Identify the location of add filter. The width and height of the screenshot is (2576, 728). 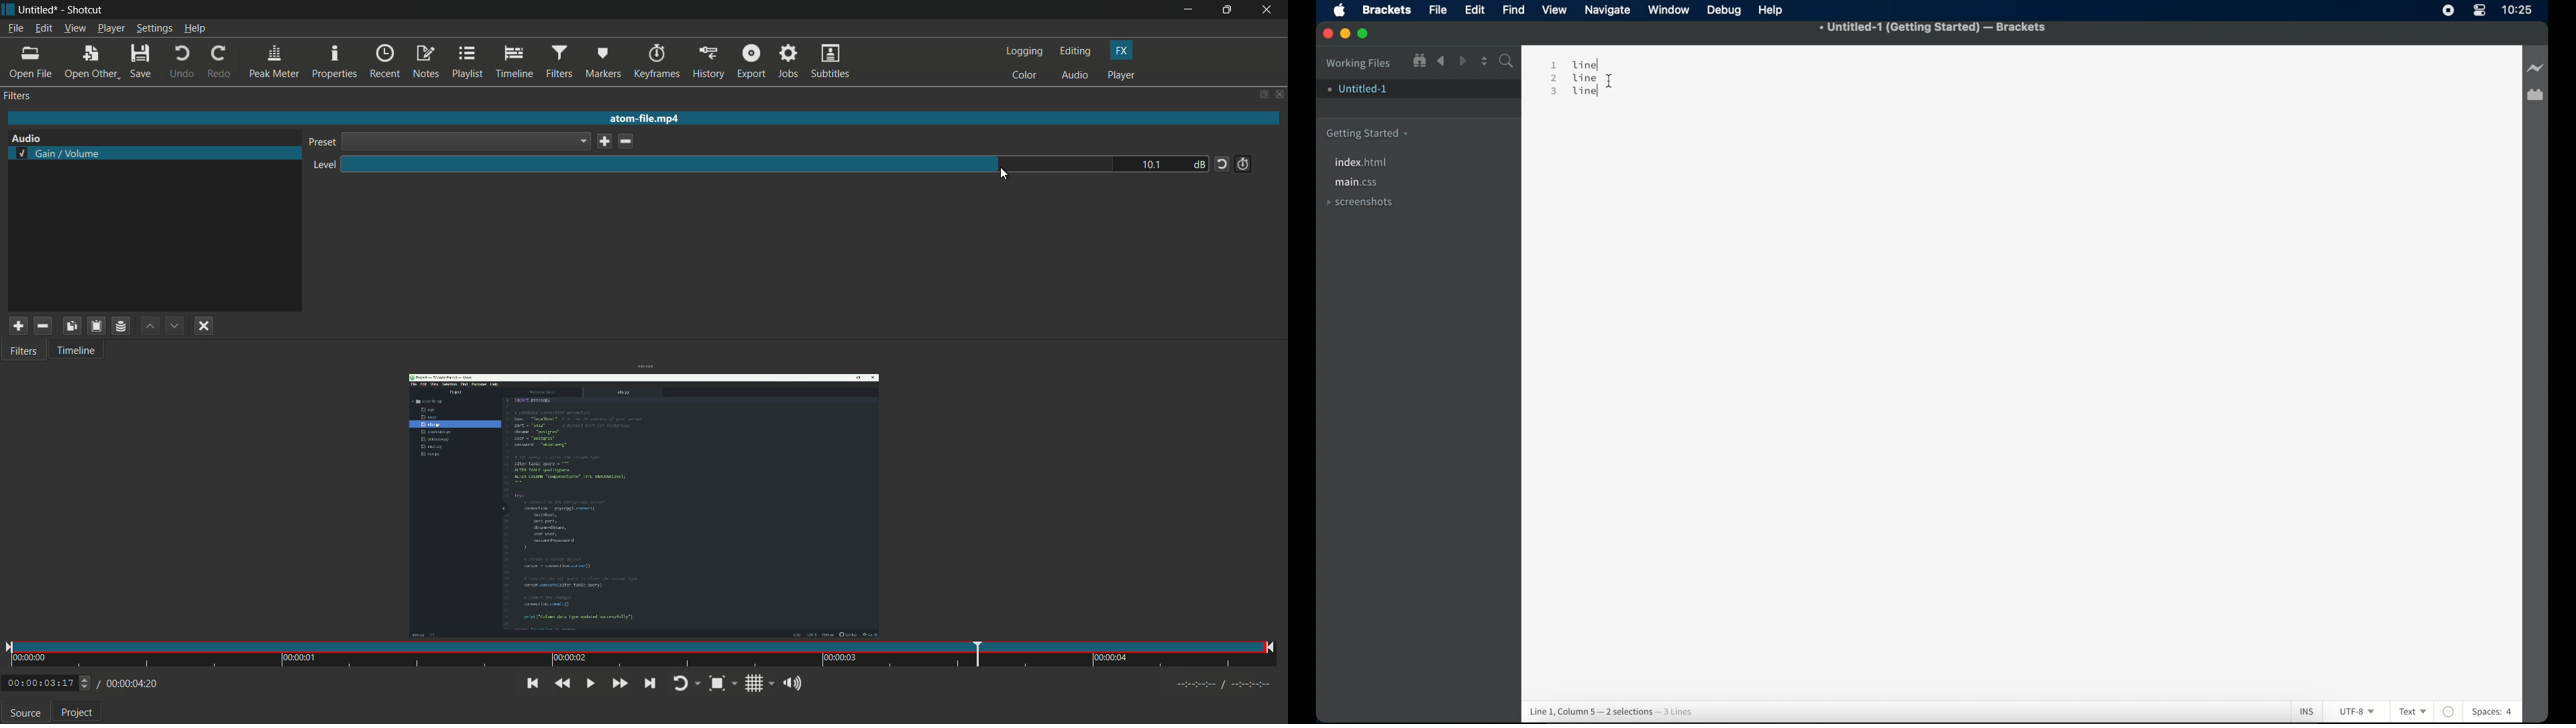
(17, 326).